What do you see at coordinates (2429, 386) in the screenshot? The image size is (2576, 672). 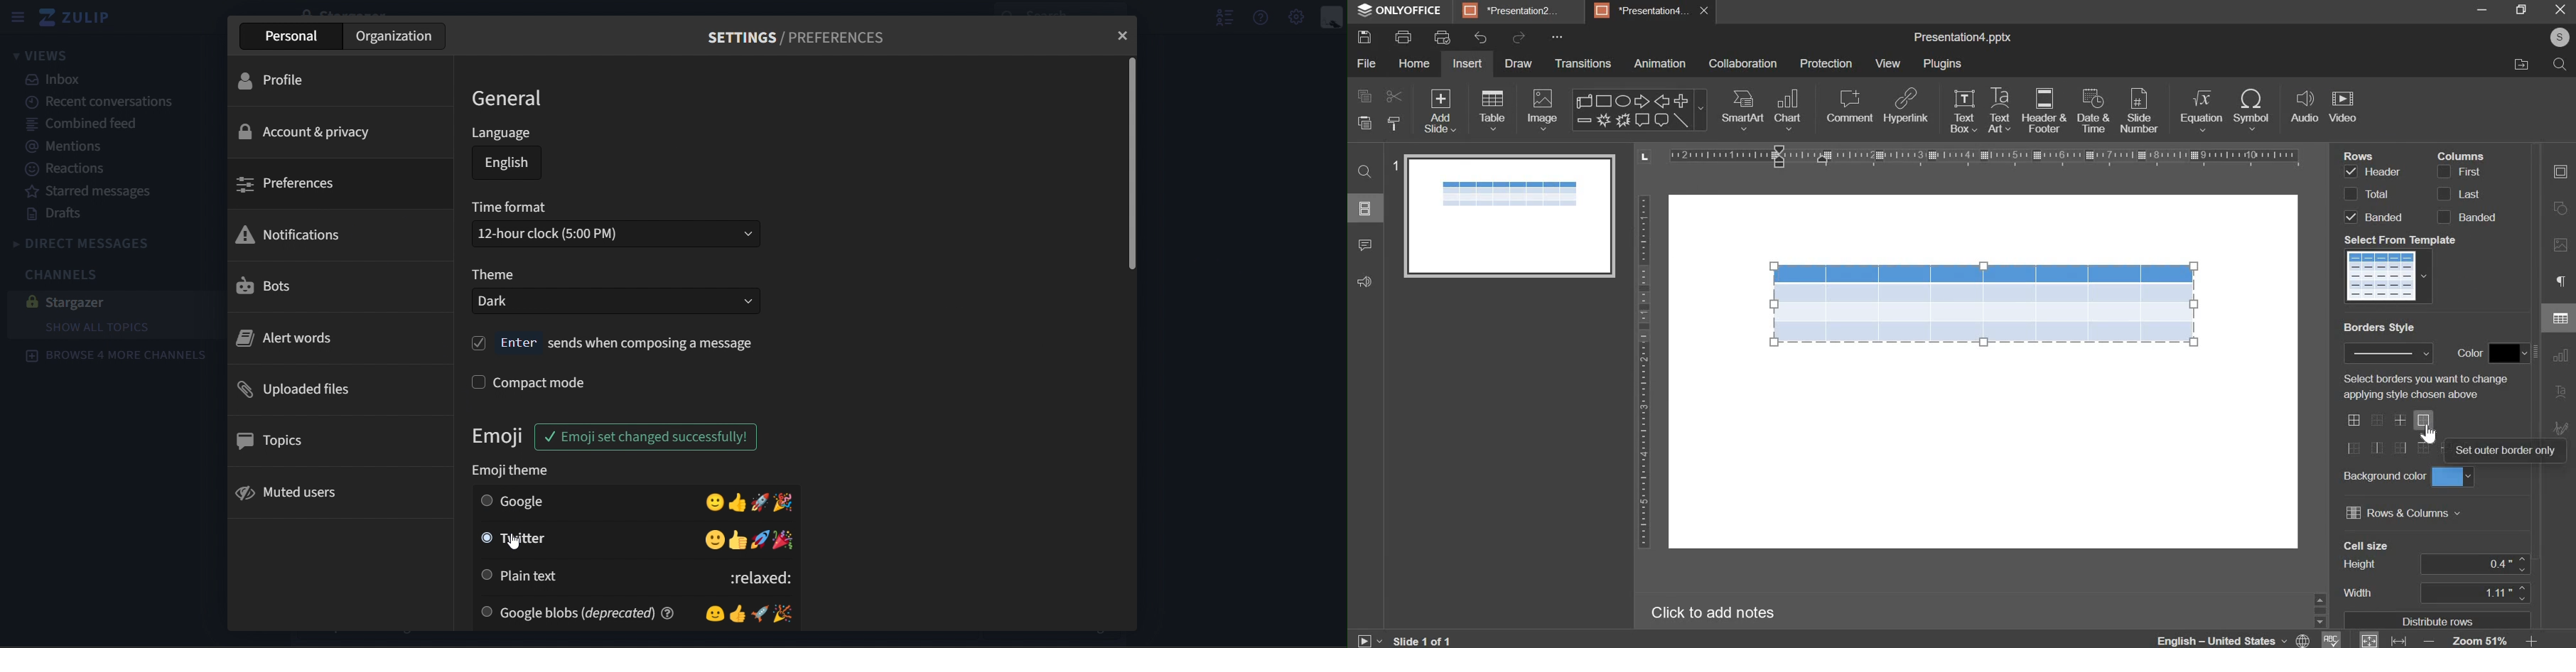 I see `select borders you want to change` at bounding box center [2429, 386].